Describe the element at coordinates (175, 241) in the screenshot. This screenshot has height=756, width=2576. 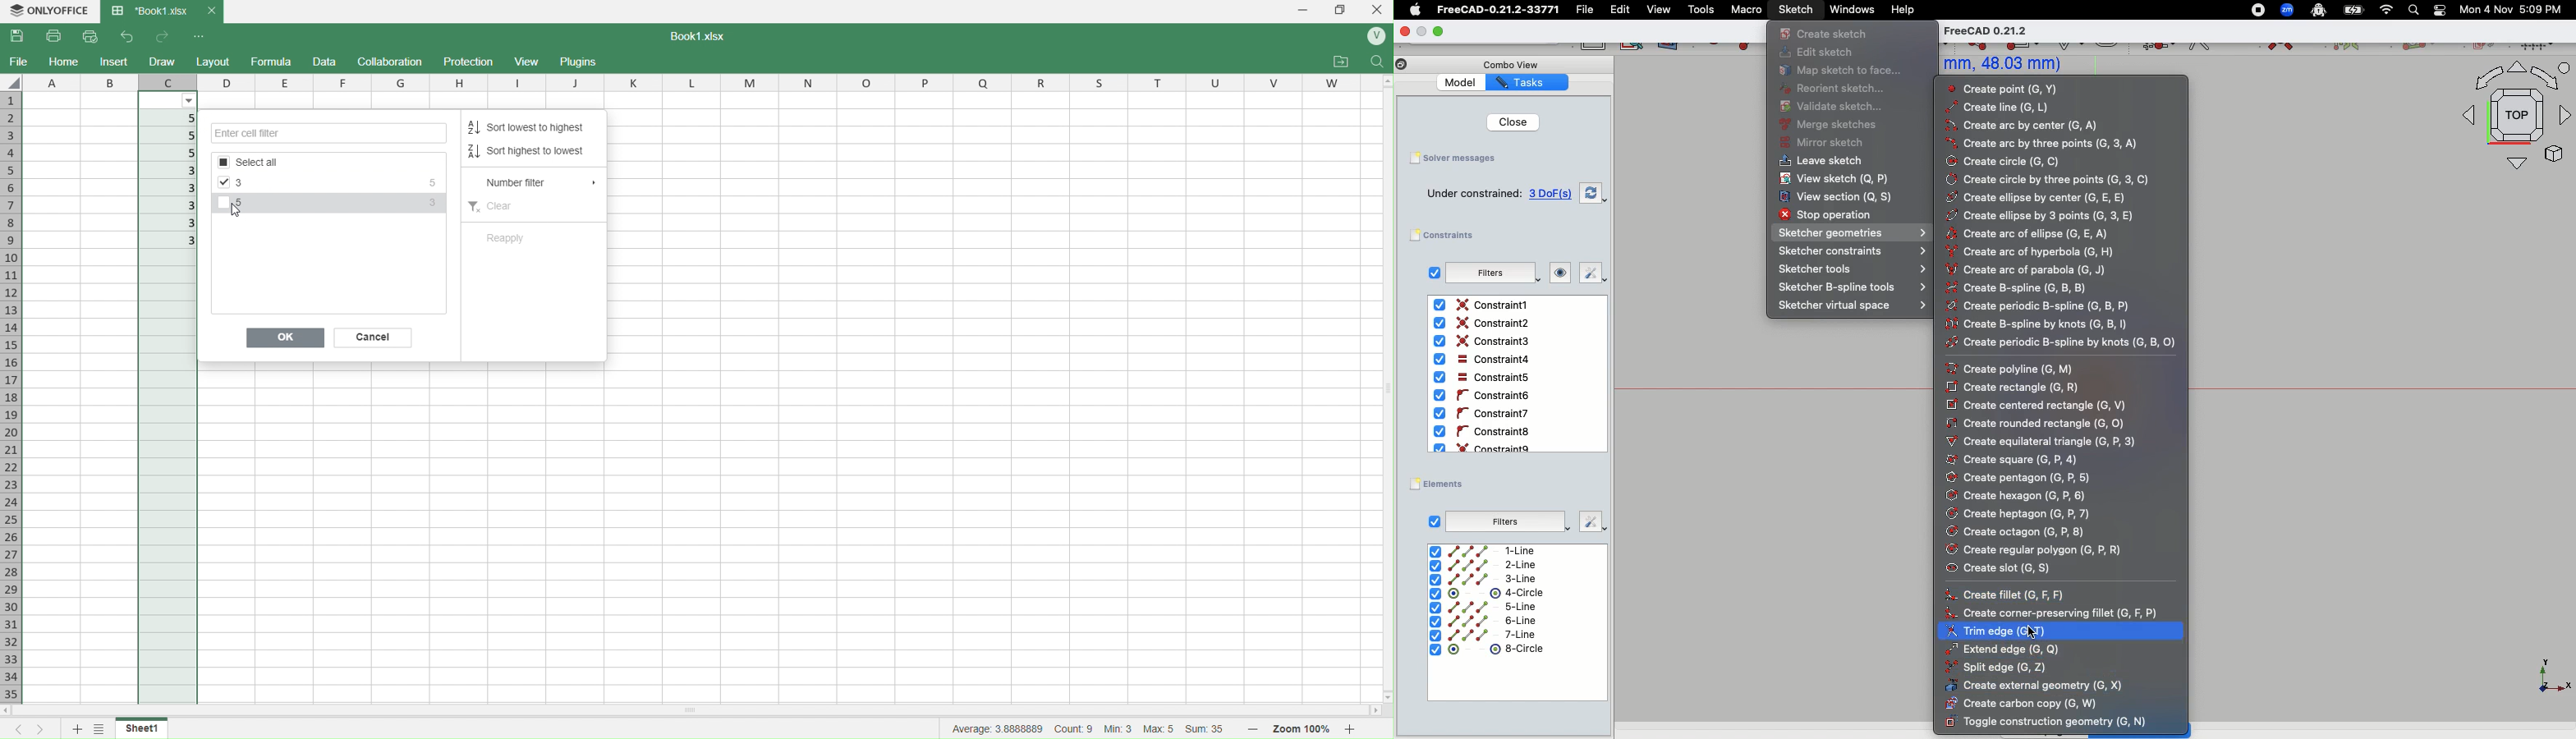
I see `3` at that location.